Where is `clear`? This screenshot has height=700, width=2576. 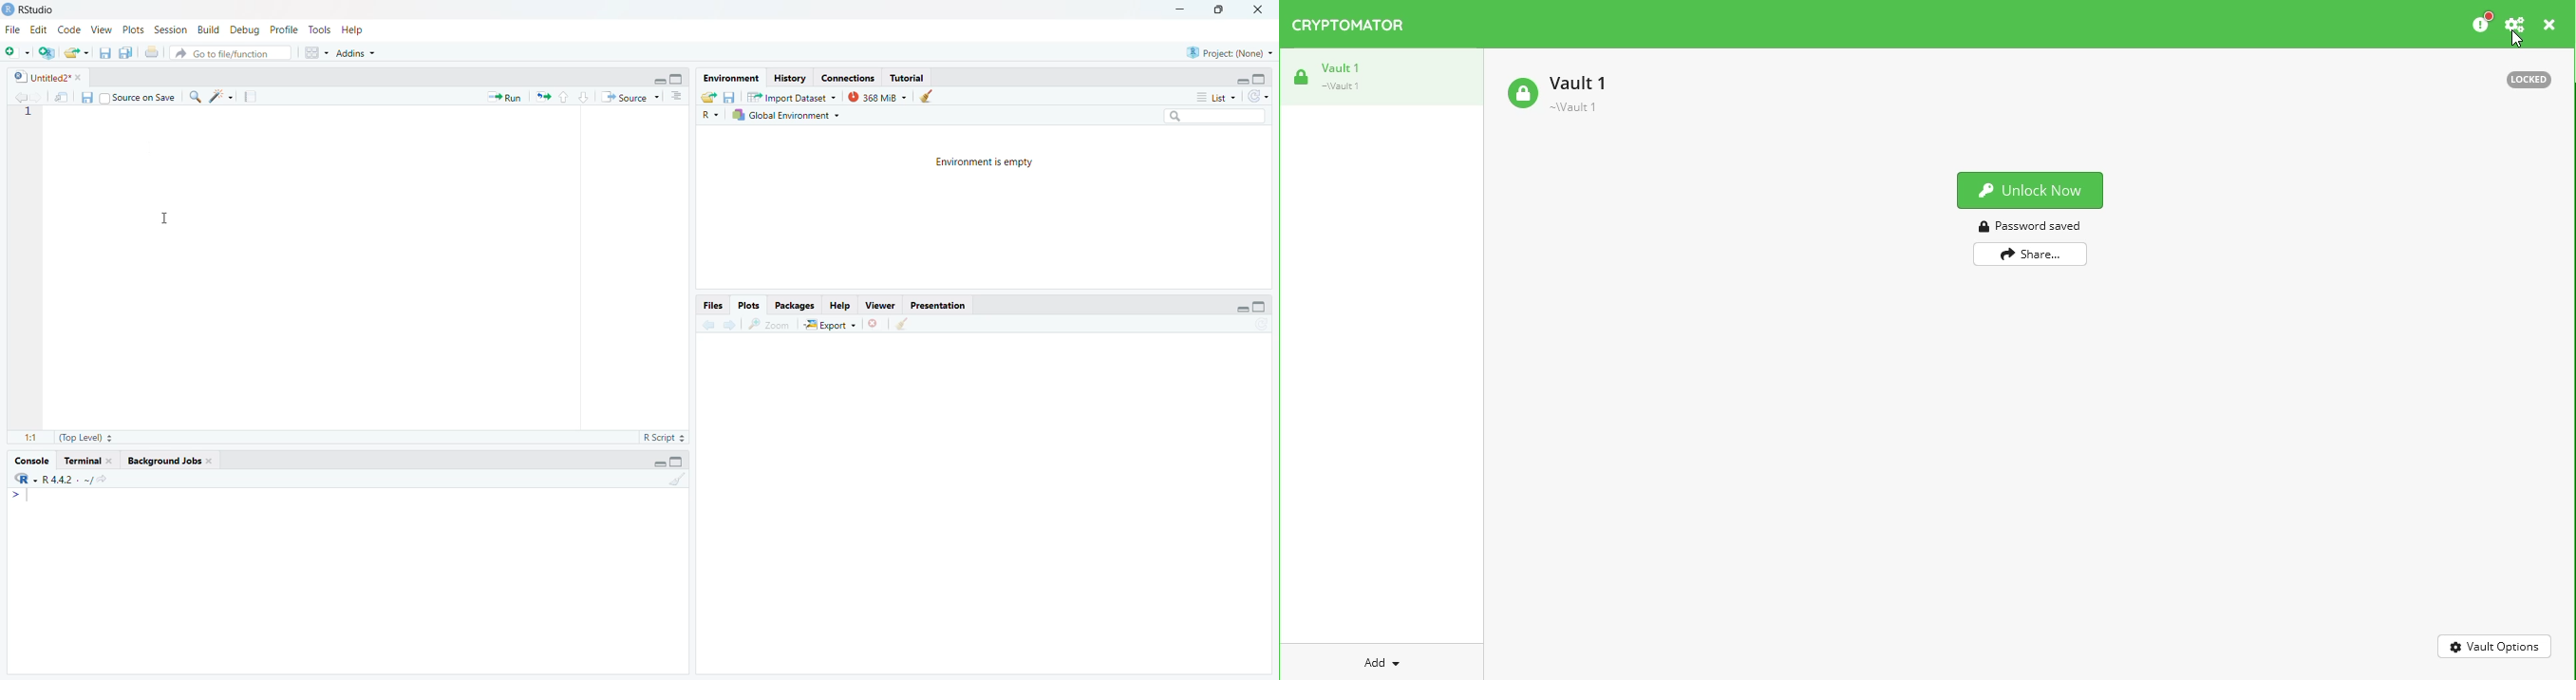 clear is located at coordinates (678, 483).